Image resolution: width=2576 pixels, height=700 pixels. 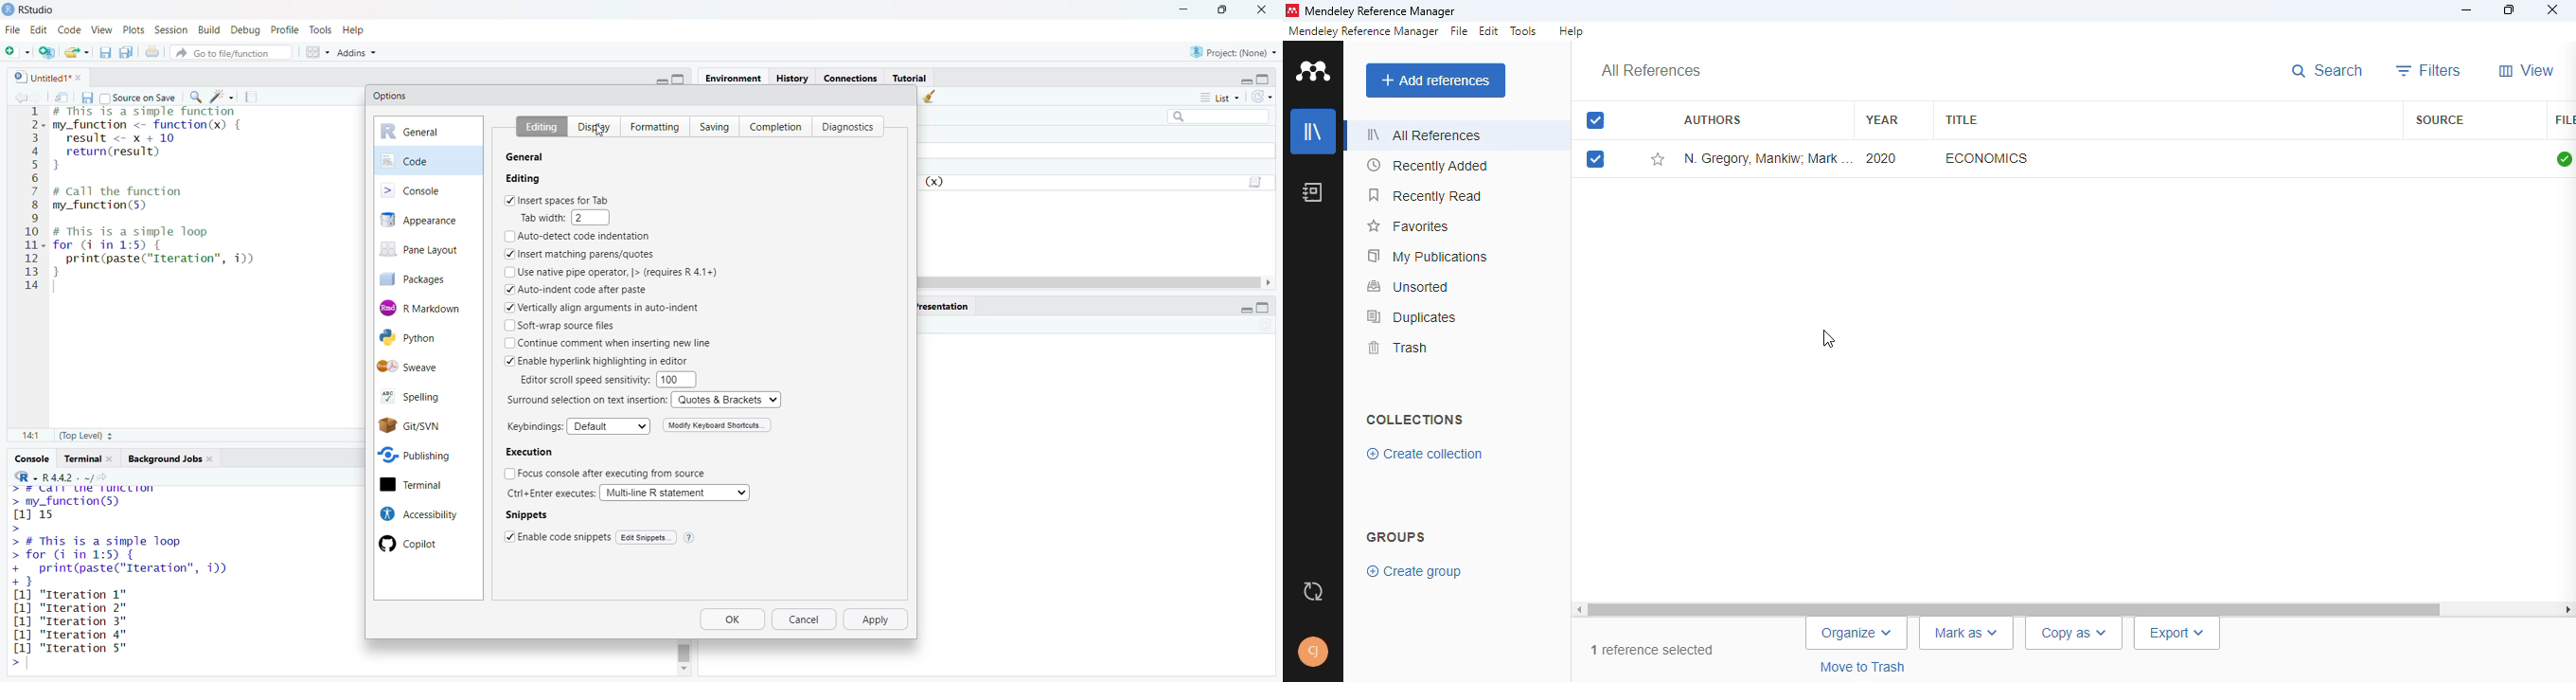 I want to click on create a project, so click(x=47, y=50).